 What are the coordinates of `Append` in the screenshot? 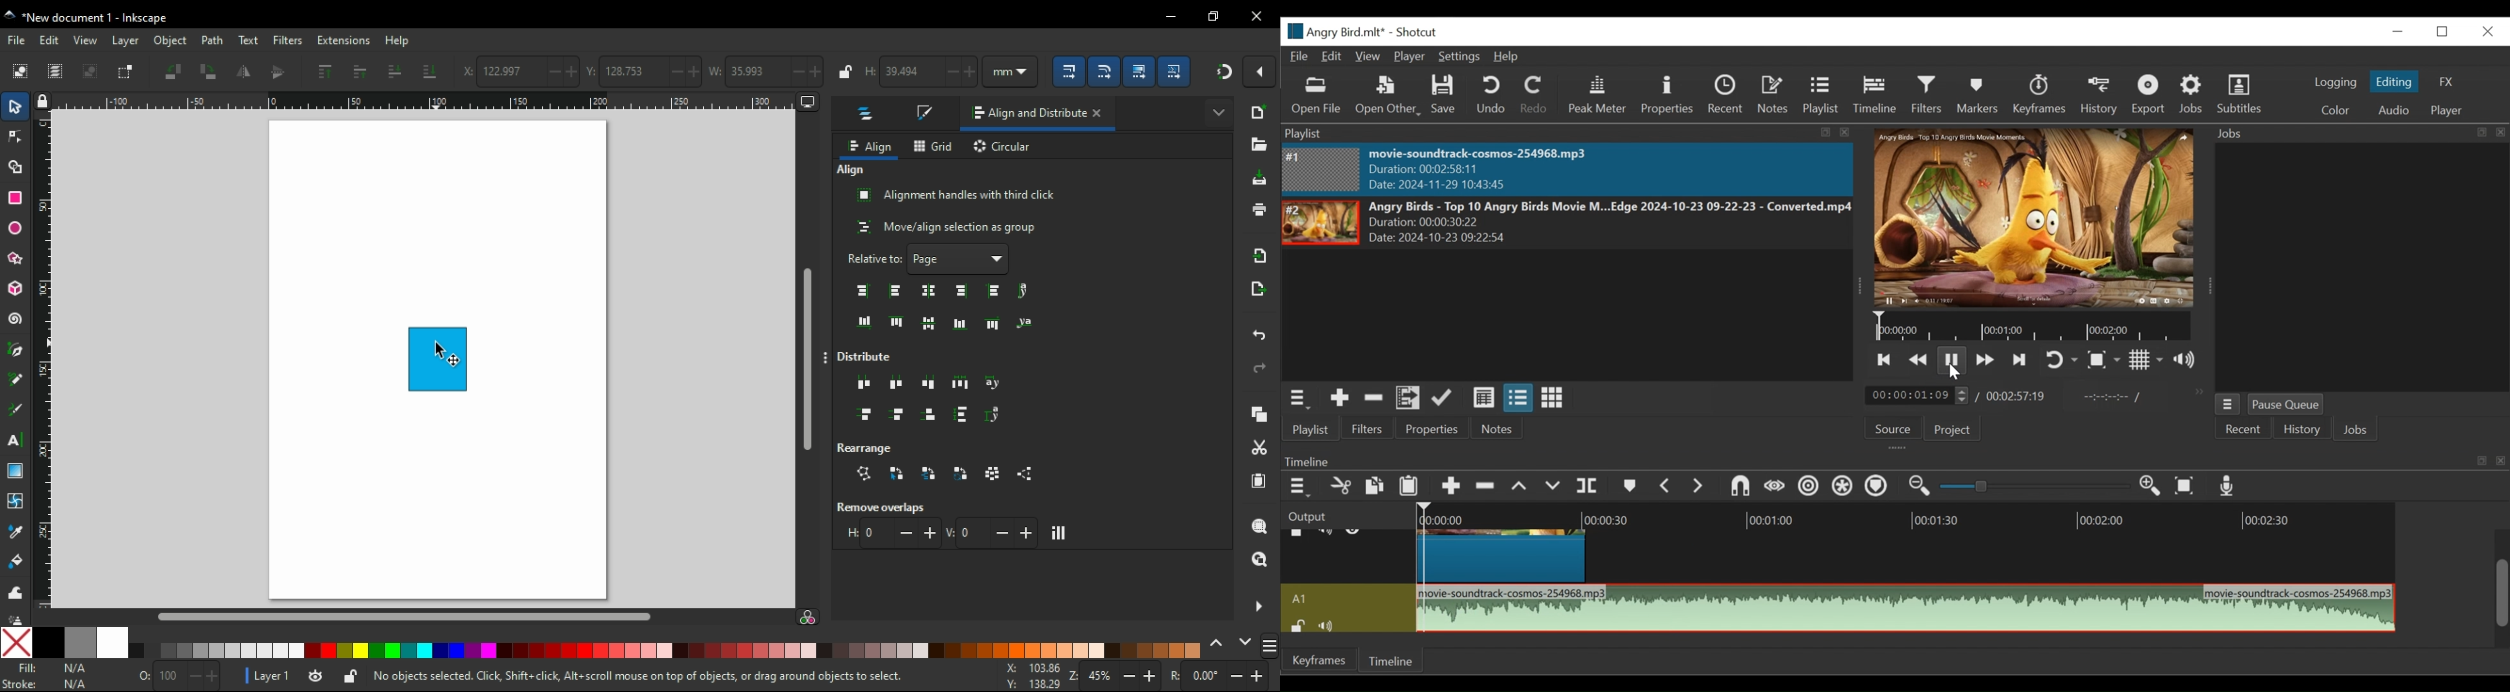 It's located at (1450, 486).